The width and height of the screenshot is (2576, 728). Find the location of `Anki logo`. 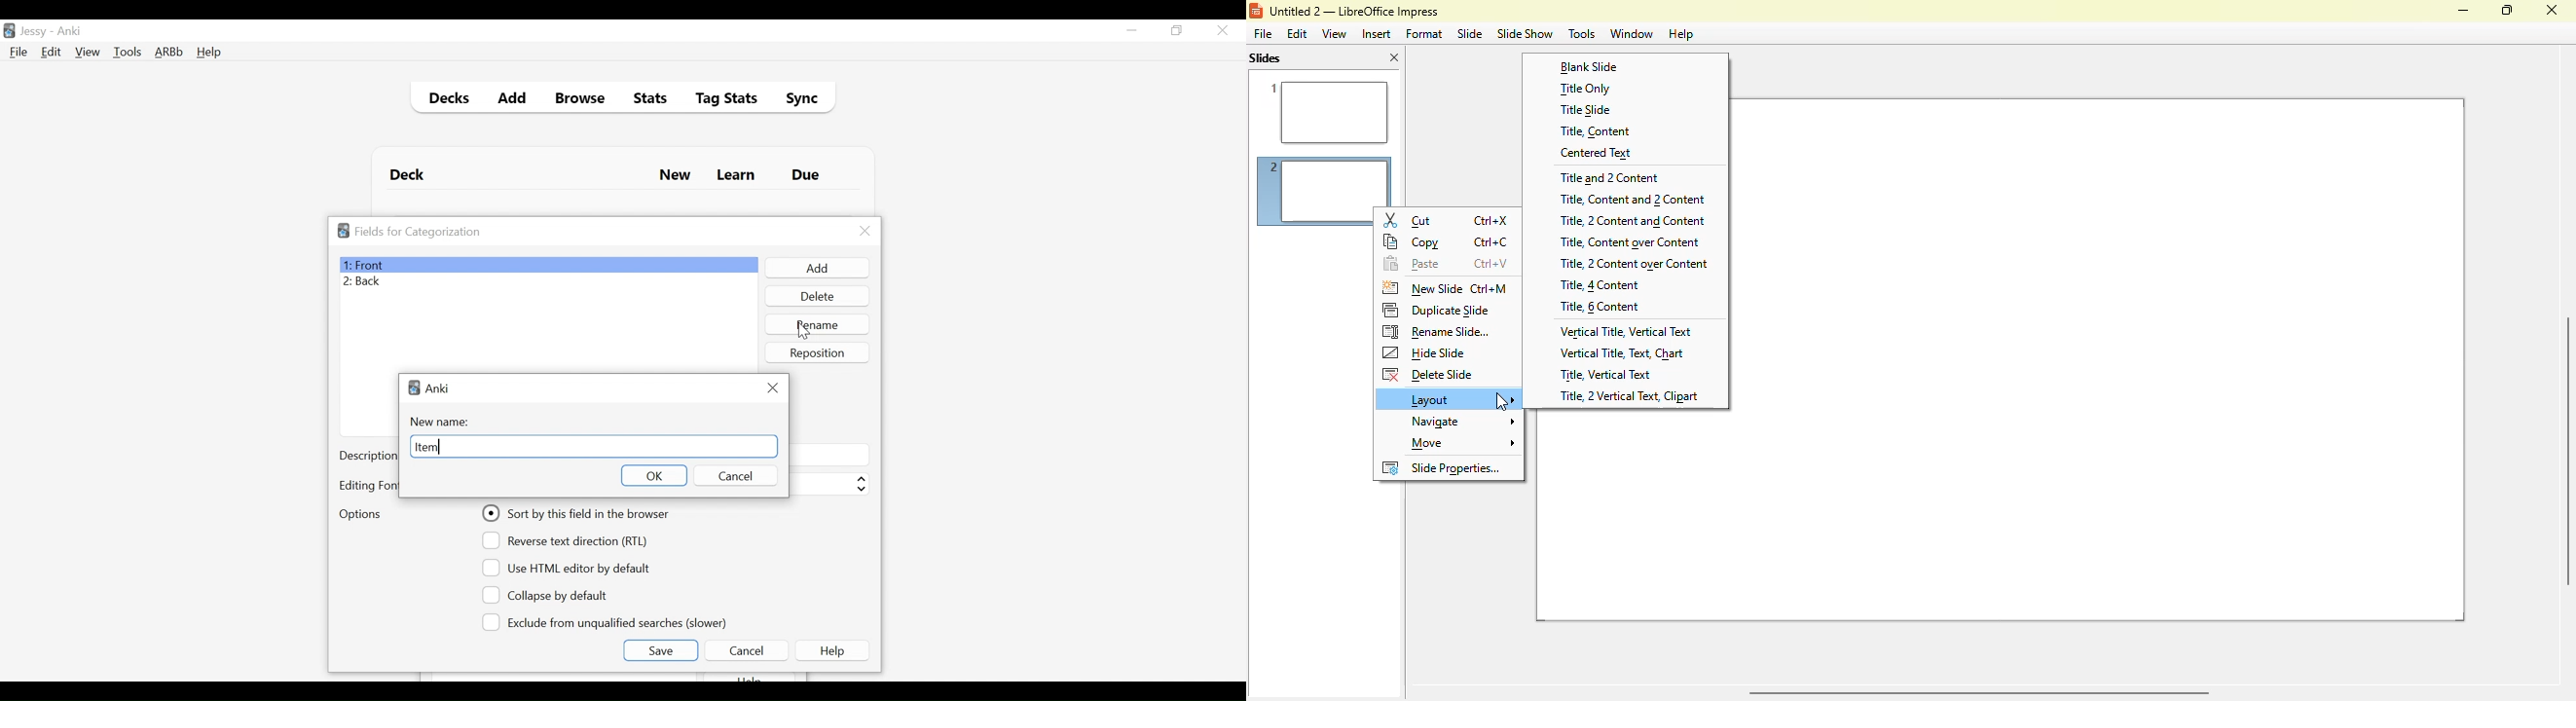

Anki logo is located at coordinates (414, 387).